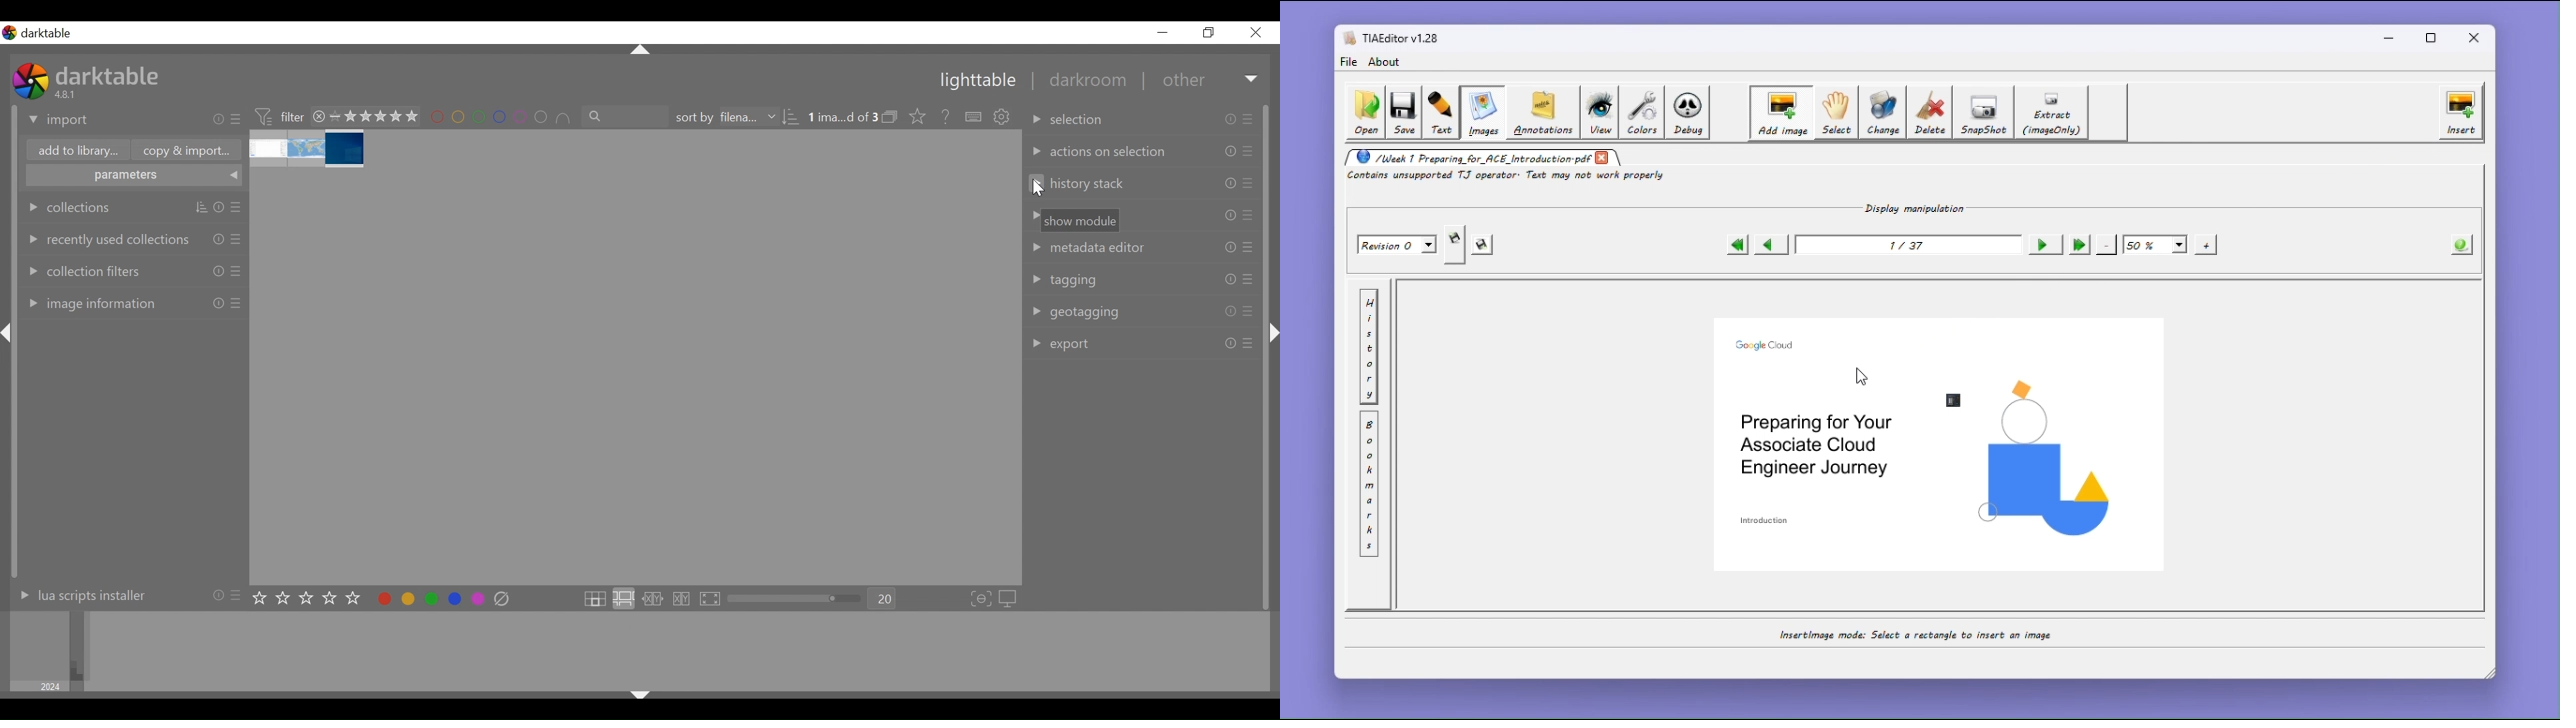  I want to click on info, so click(1230, 312).